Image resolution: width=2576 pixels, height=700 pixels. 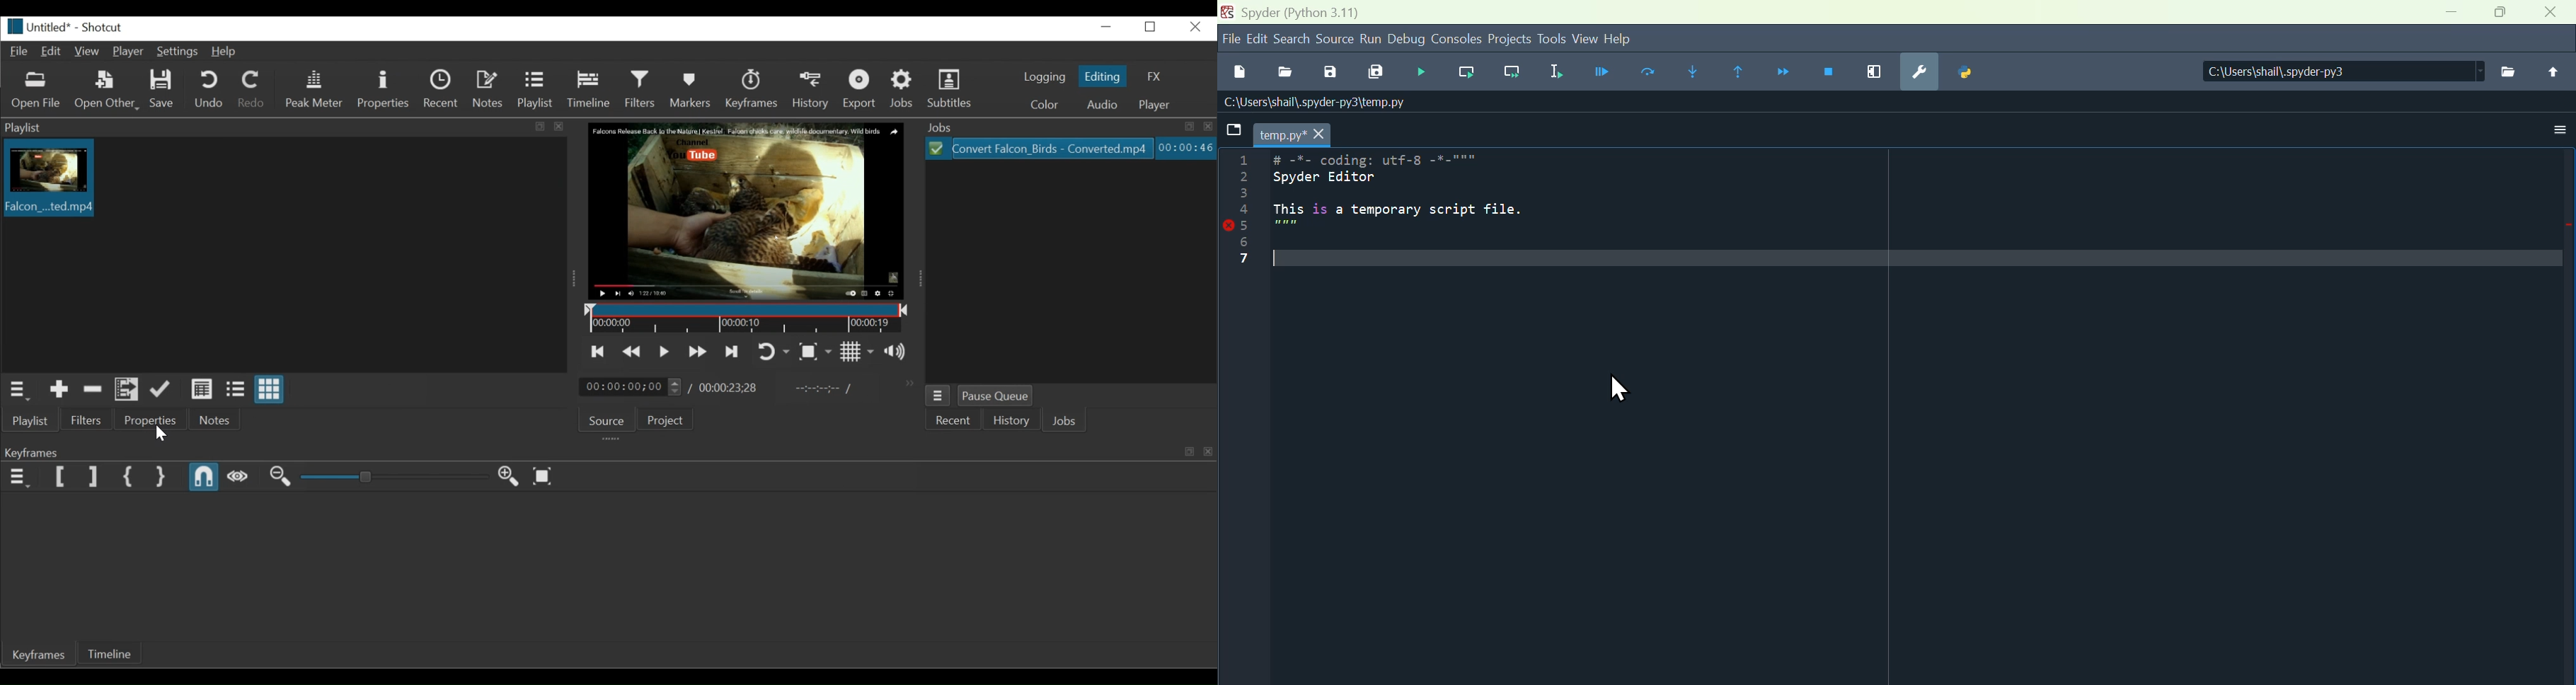 What do you see at coordinates (1407, 38) in the screenshot?
I see `Debug` at bounding box center [1407, 38].